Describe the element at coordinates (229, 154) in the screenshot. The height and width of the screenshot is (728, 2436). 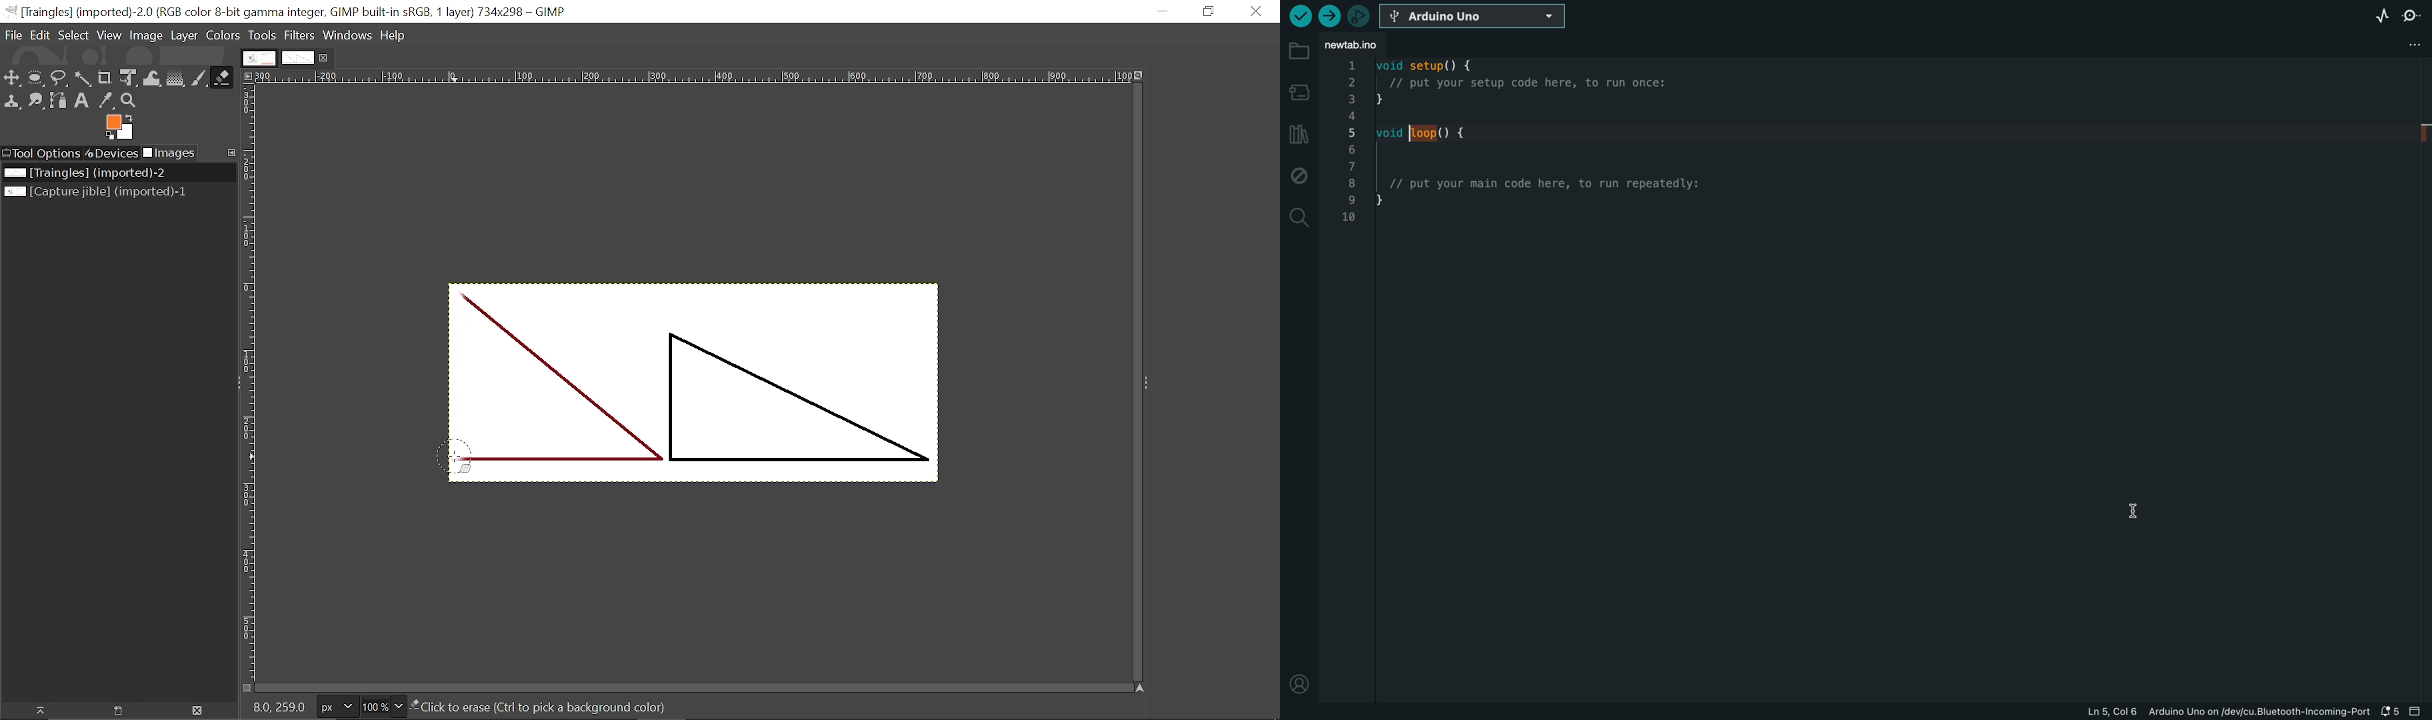
I see `Configure this tab` at that location.